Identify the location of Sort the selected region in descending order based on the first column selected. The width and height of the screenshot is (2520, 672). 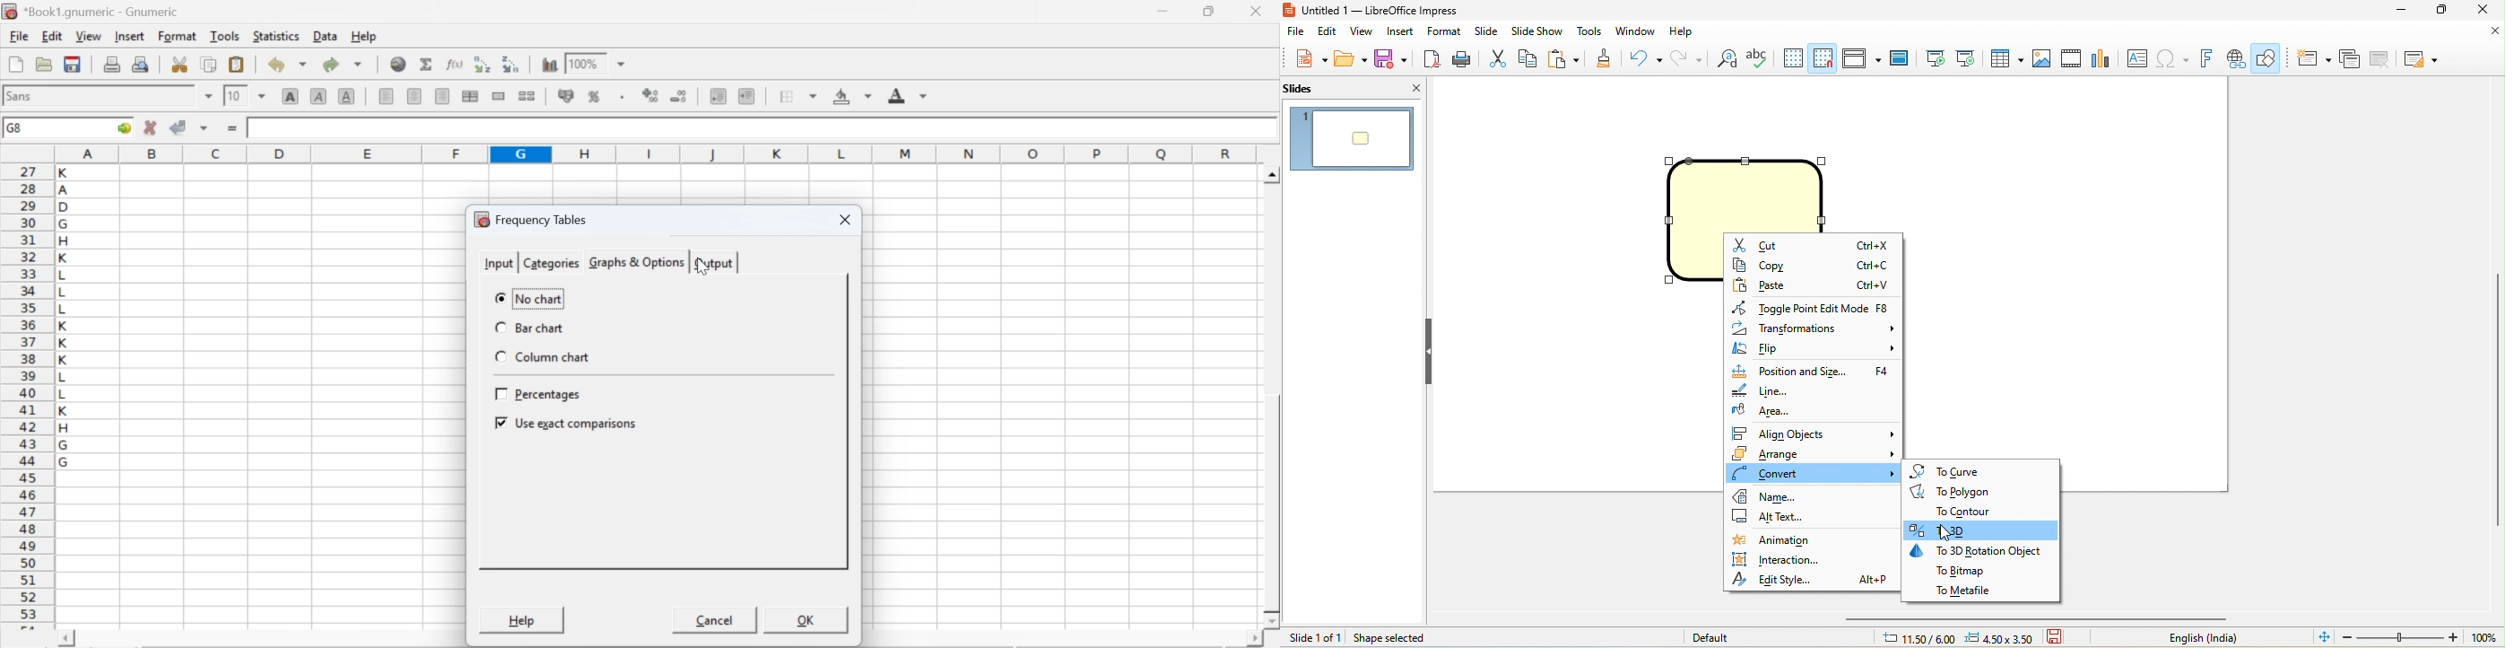
(512, 62).